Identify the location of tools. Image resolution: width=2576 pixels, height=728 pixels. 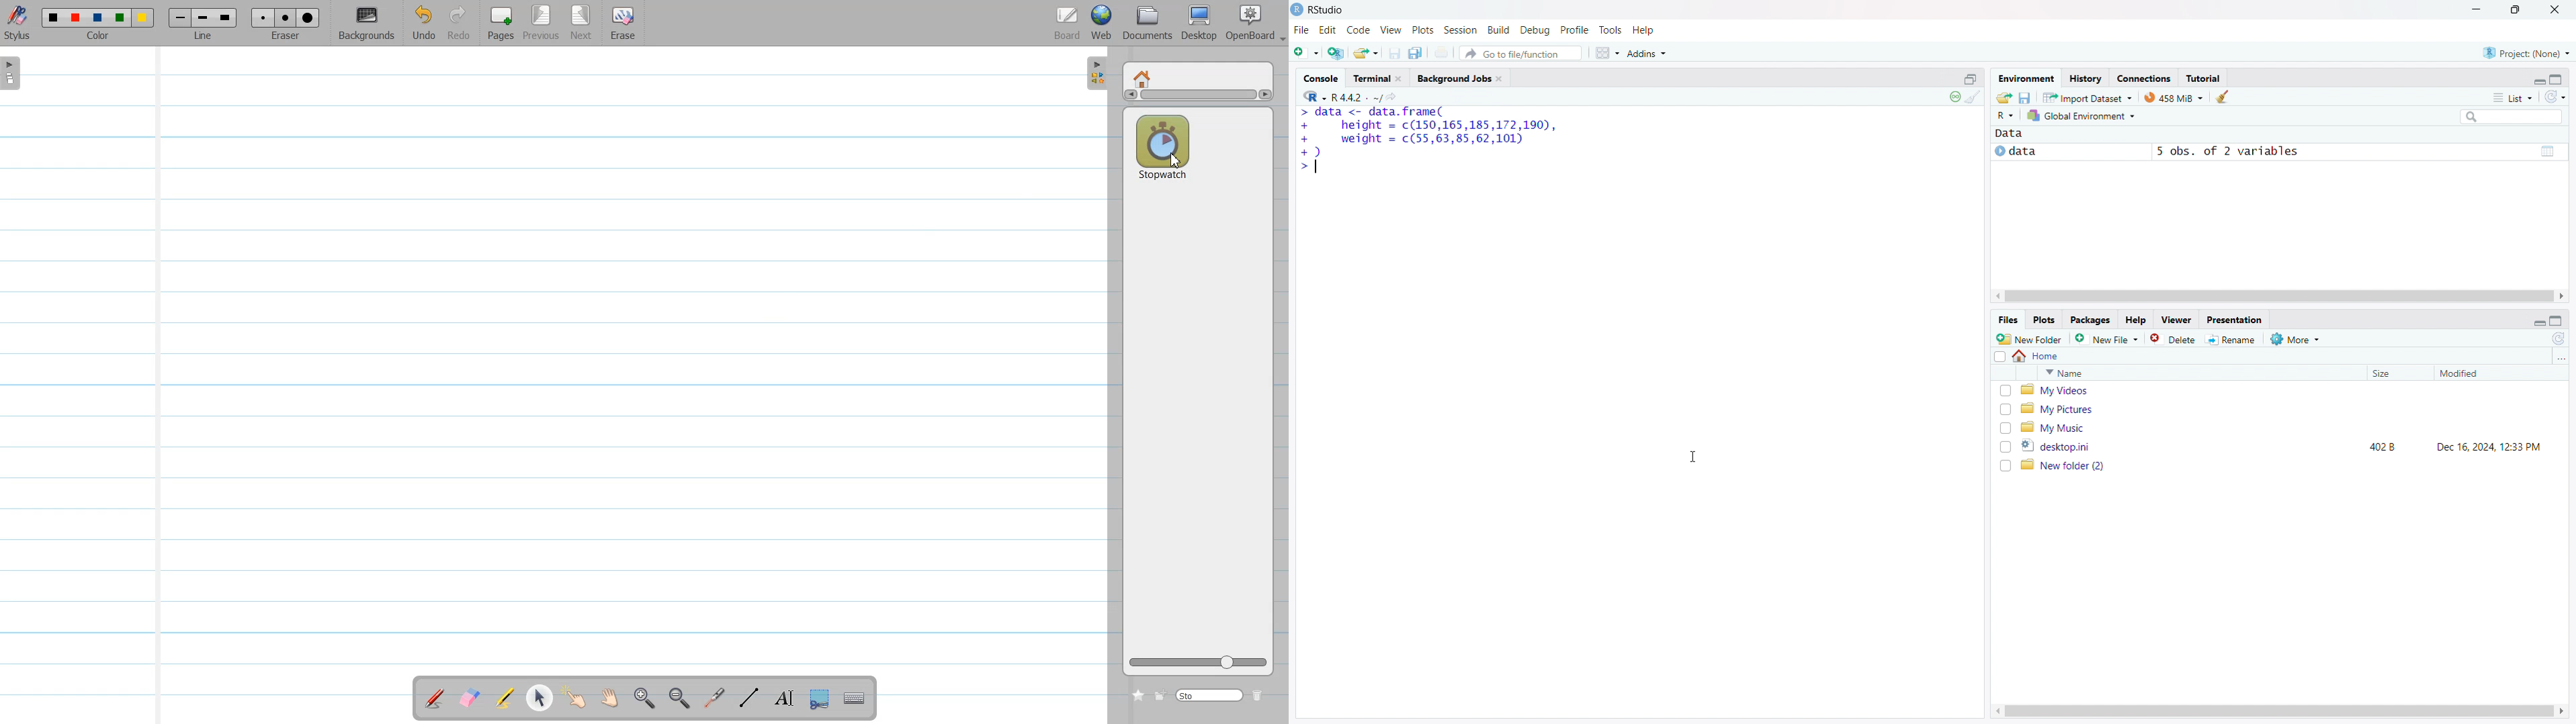
(1610, 30).